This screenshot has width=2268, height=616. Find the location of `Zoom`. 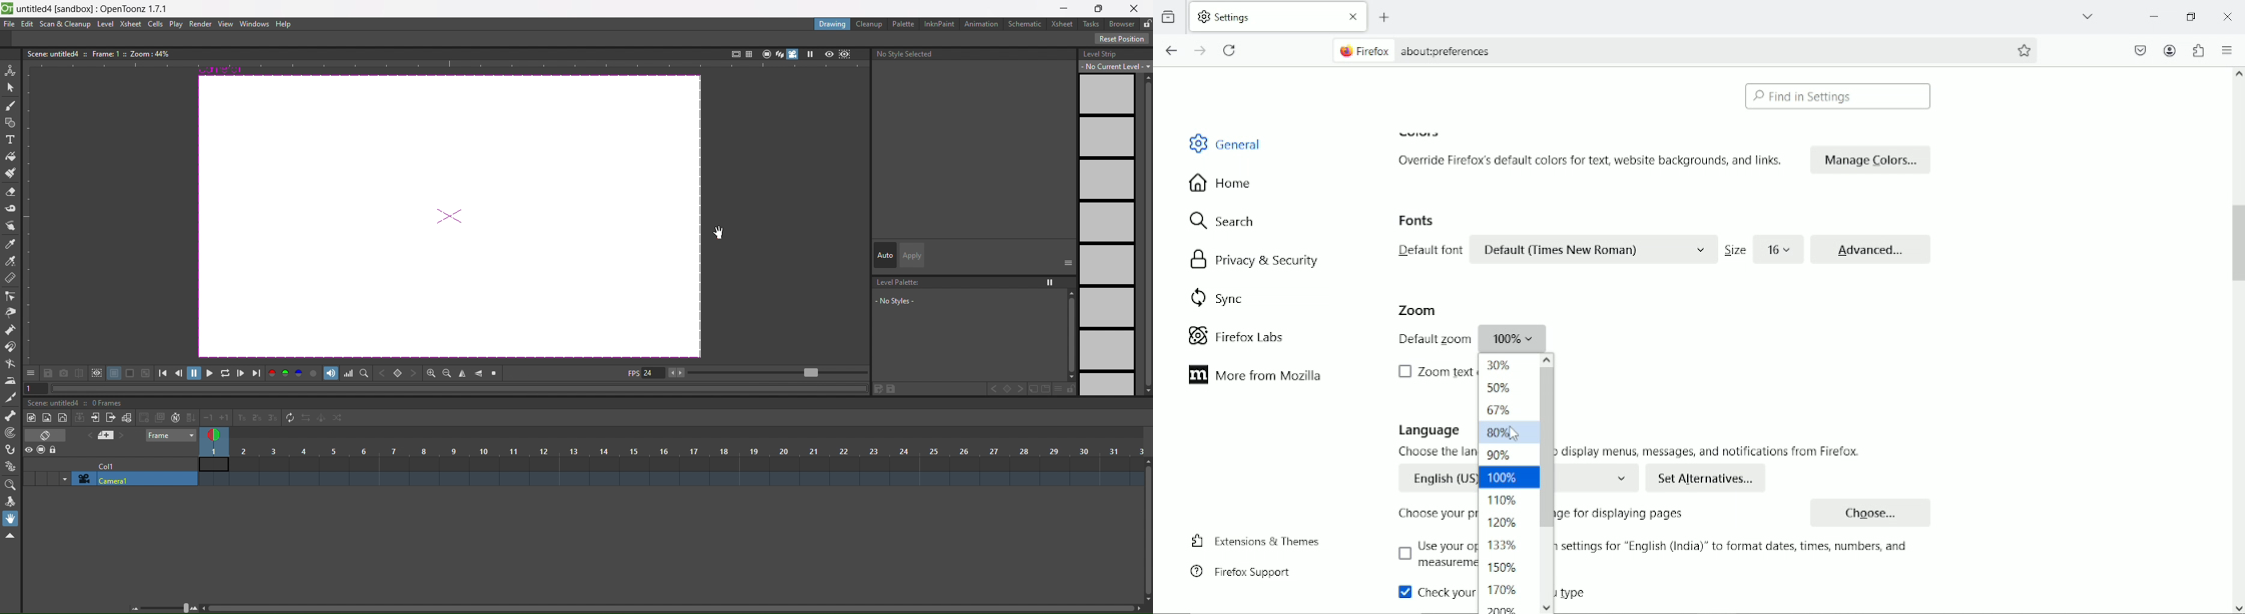

Zoom is located at coordinates (1416, 310).